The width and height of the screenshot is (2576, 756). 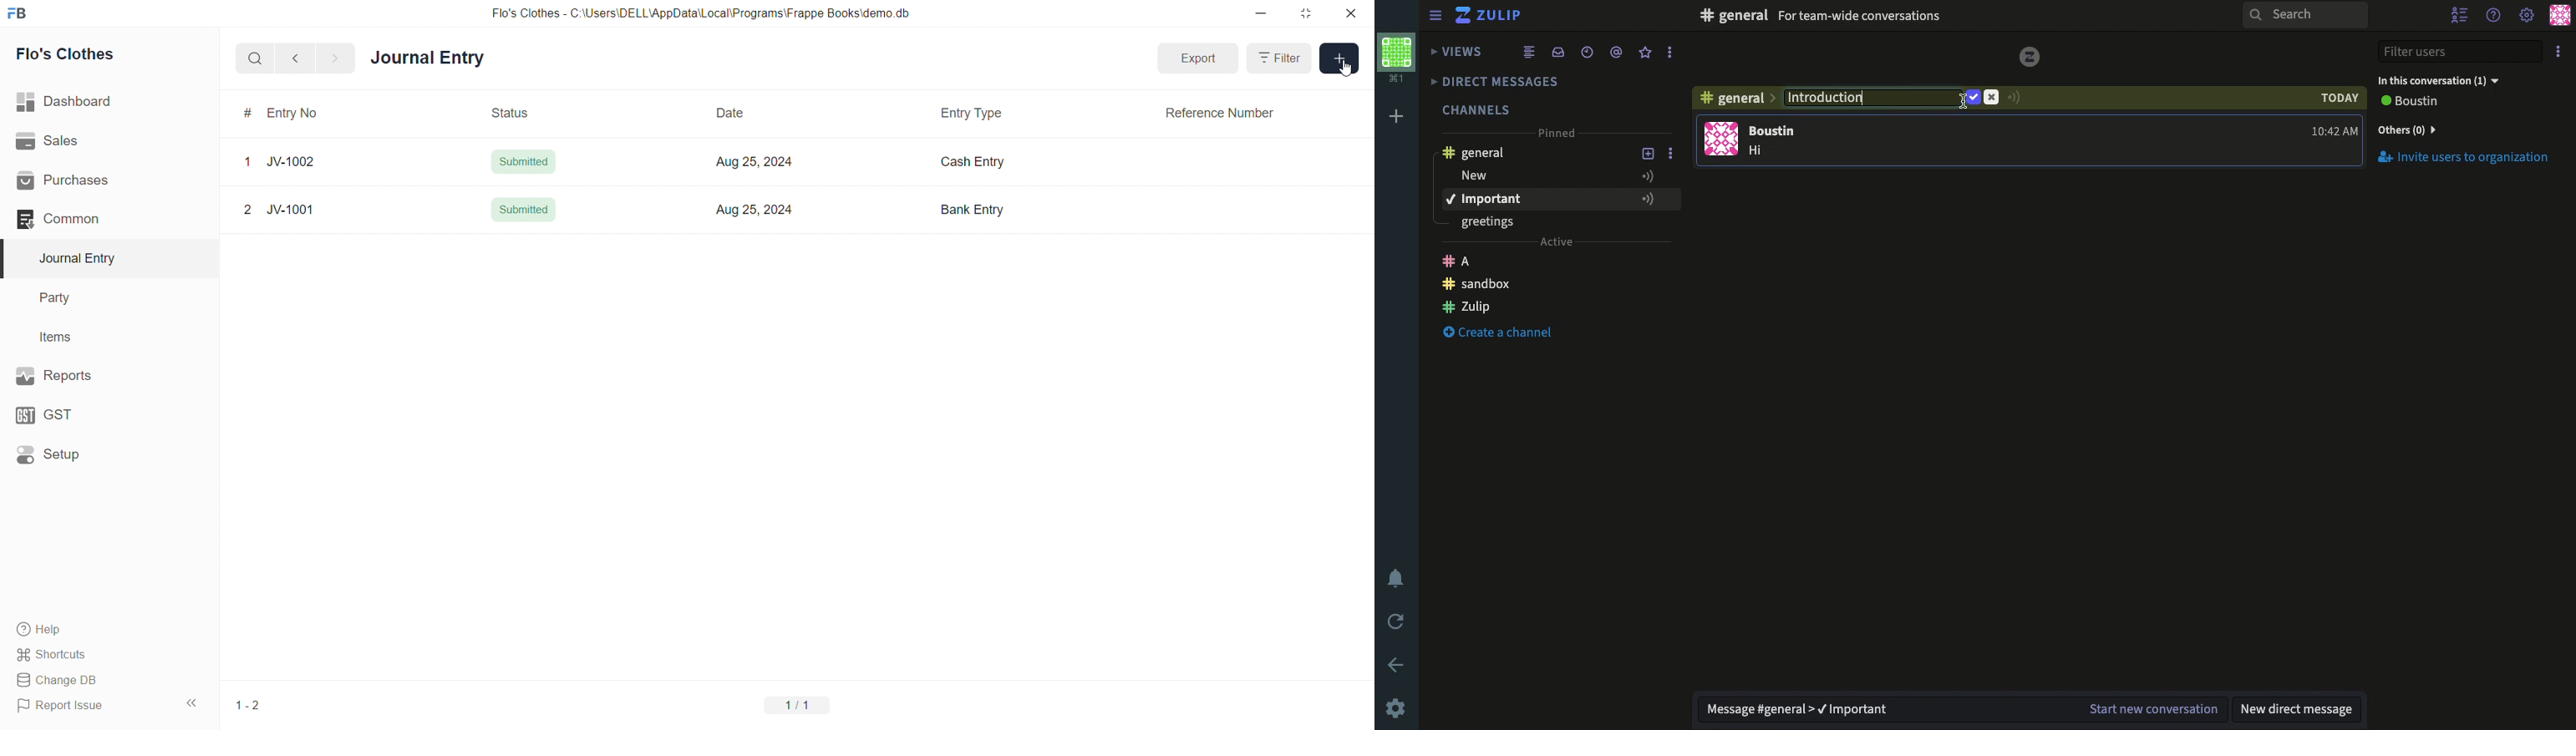 What do you see at coordinates (1646, 53) in the screenshot?
I see `Favorite` at bounding box center [1646, 53].